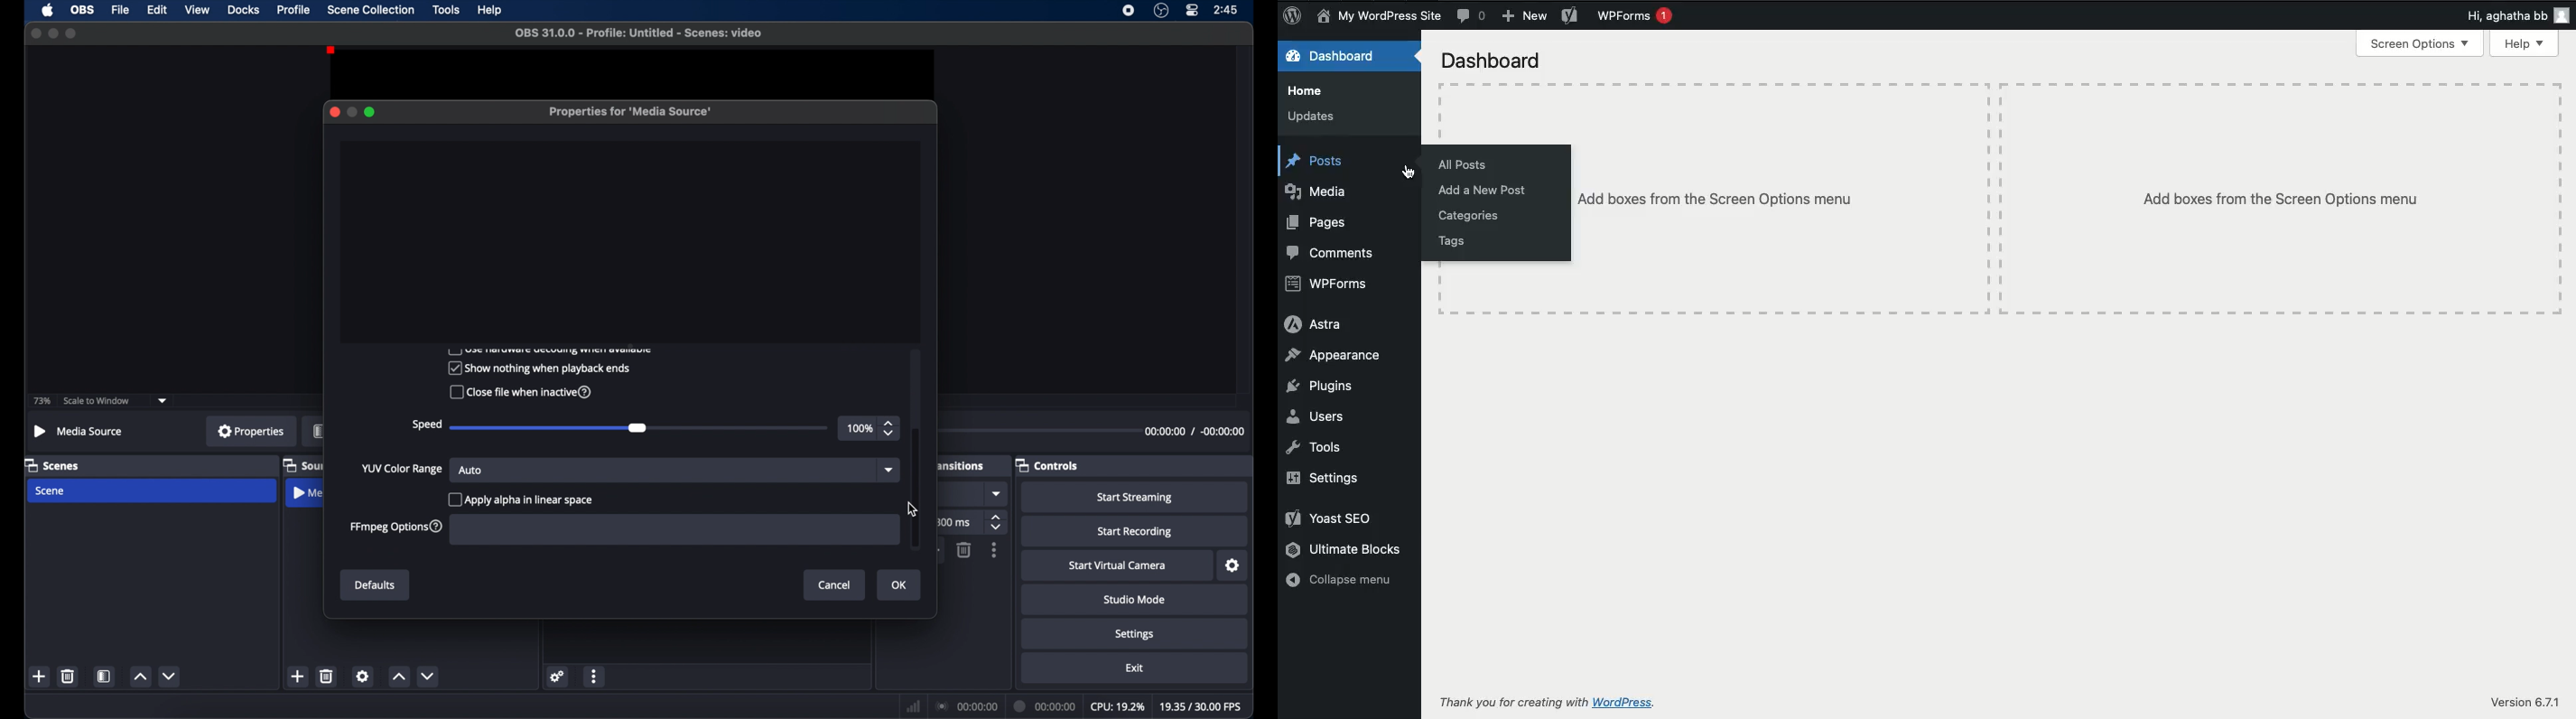  What do you see at coordinates (1513, 702) in the screenshot?
I see `Thank you for creating with` at bounding box center [1513, 702].